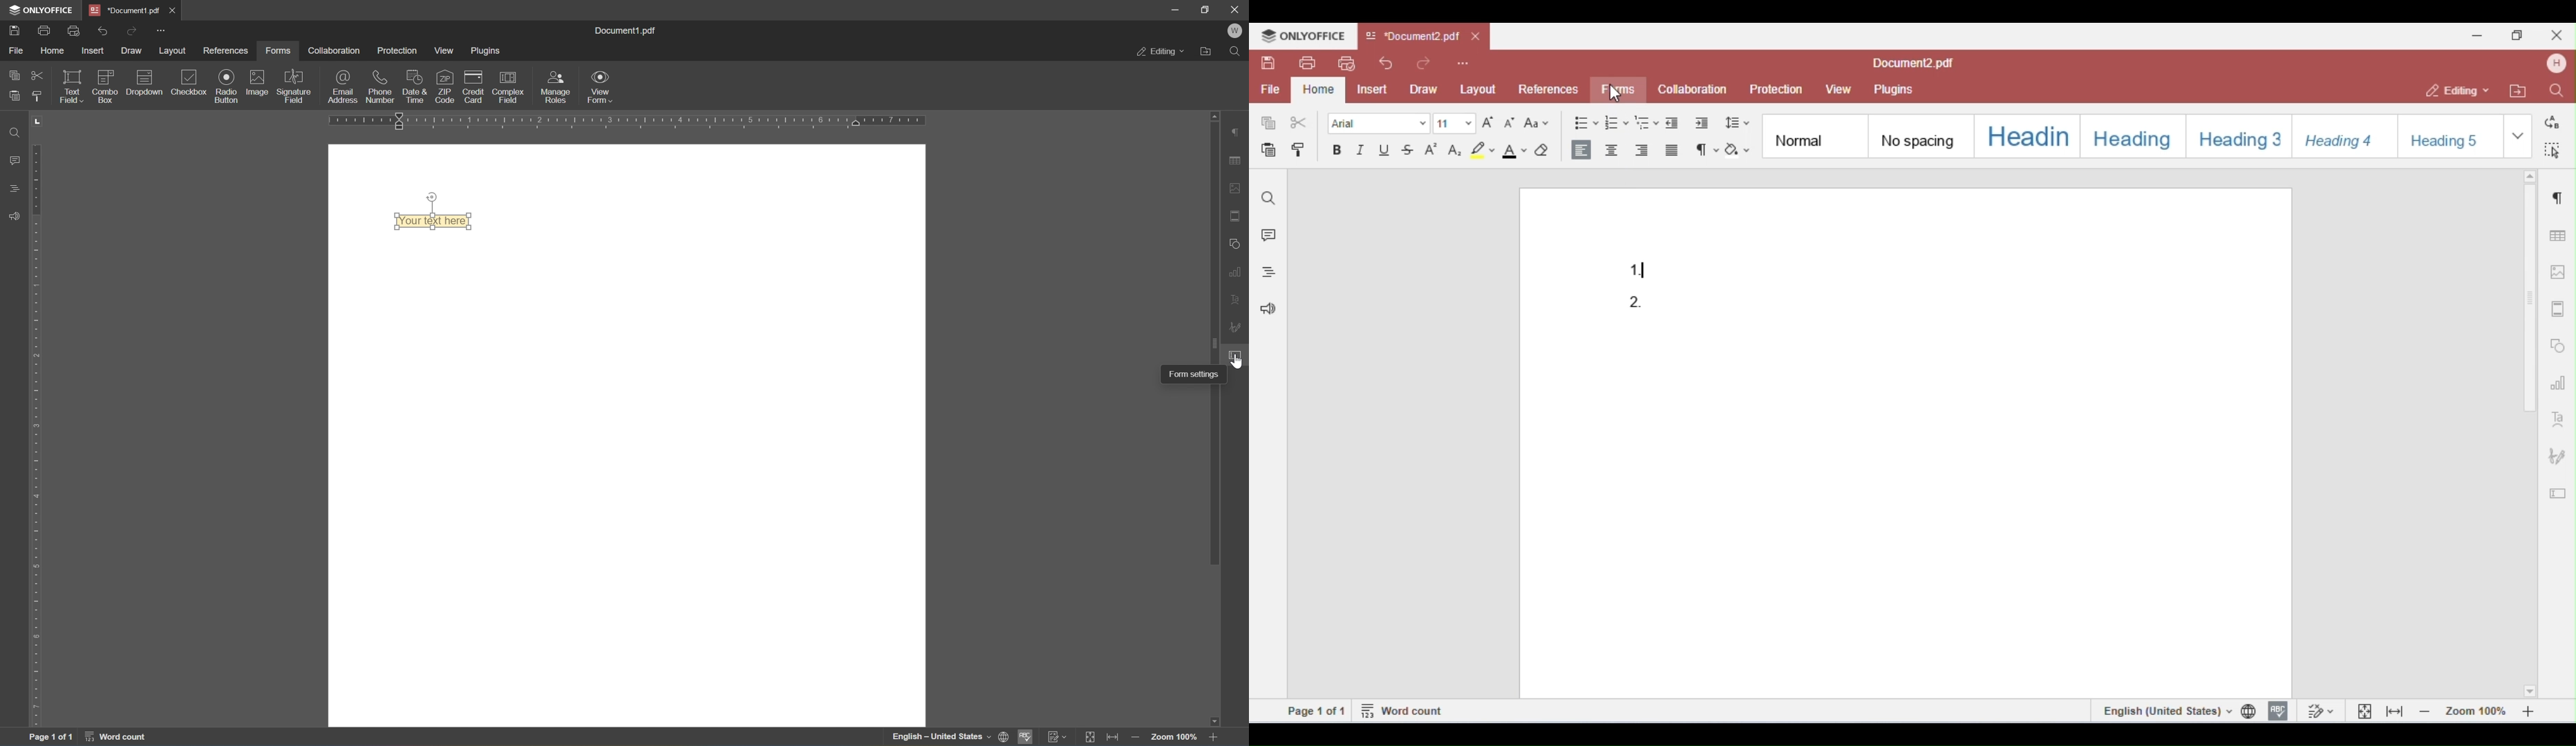 The height and width of the screenshot is (756, 2576). Describe the element at coordinates (398, 50) in the screenshot. I see `protection` at that location.